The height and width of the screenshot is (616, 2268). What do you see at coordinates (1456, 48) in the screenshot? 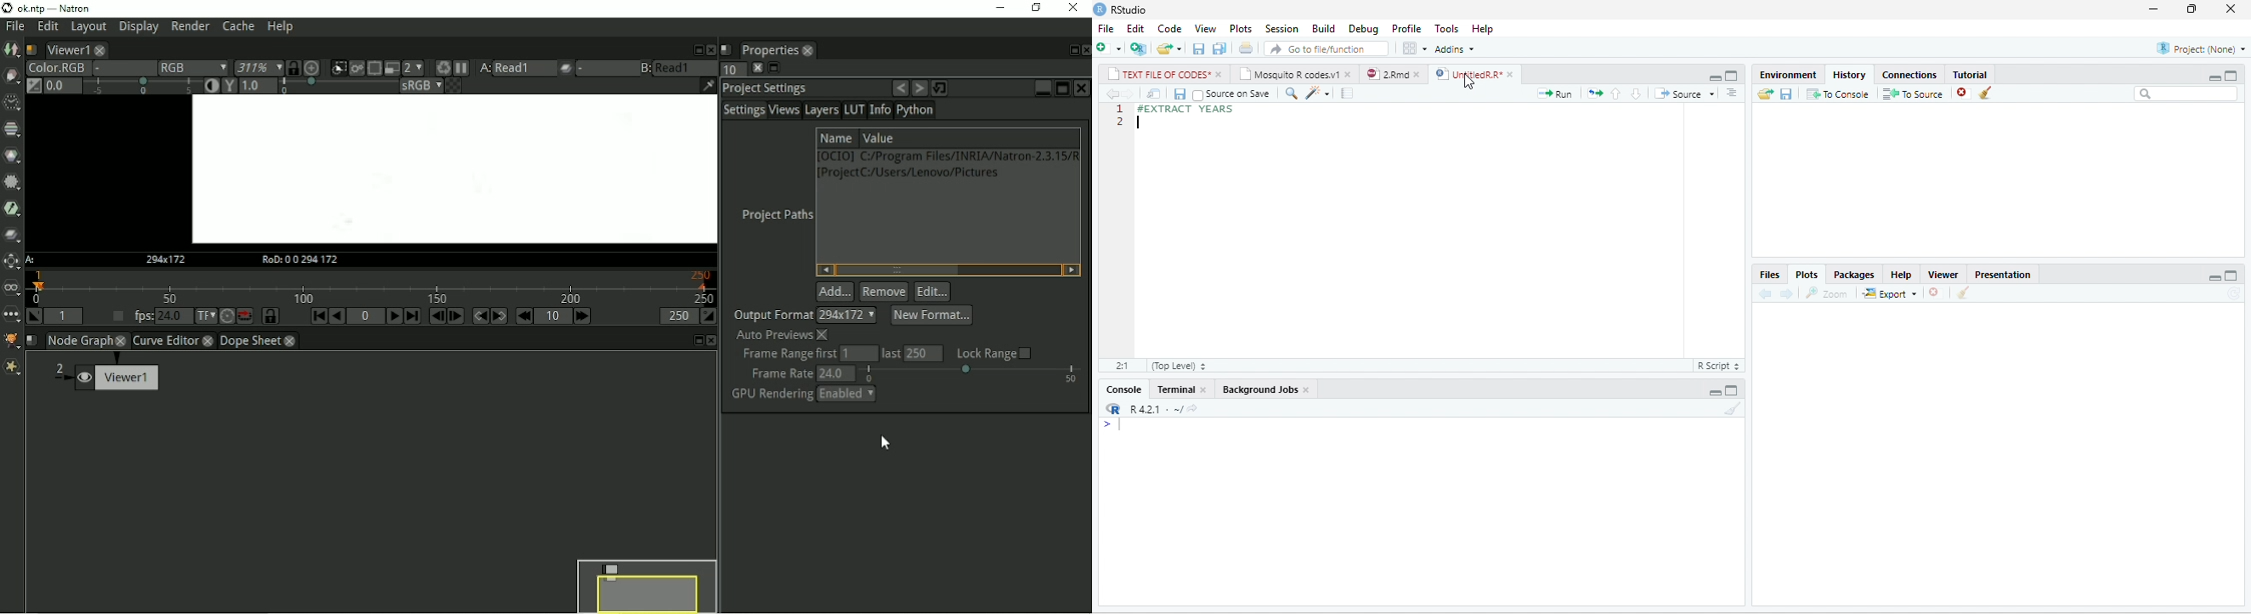
I see `Addins` at bounding box center [1456, 48].